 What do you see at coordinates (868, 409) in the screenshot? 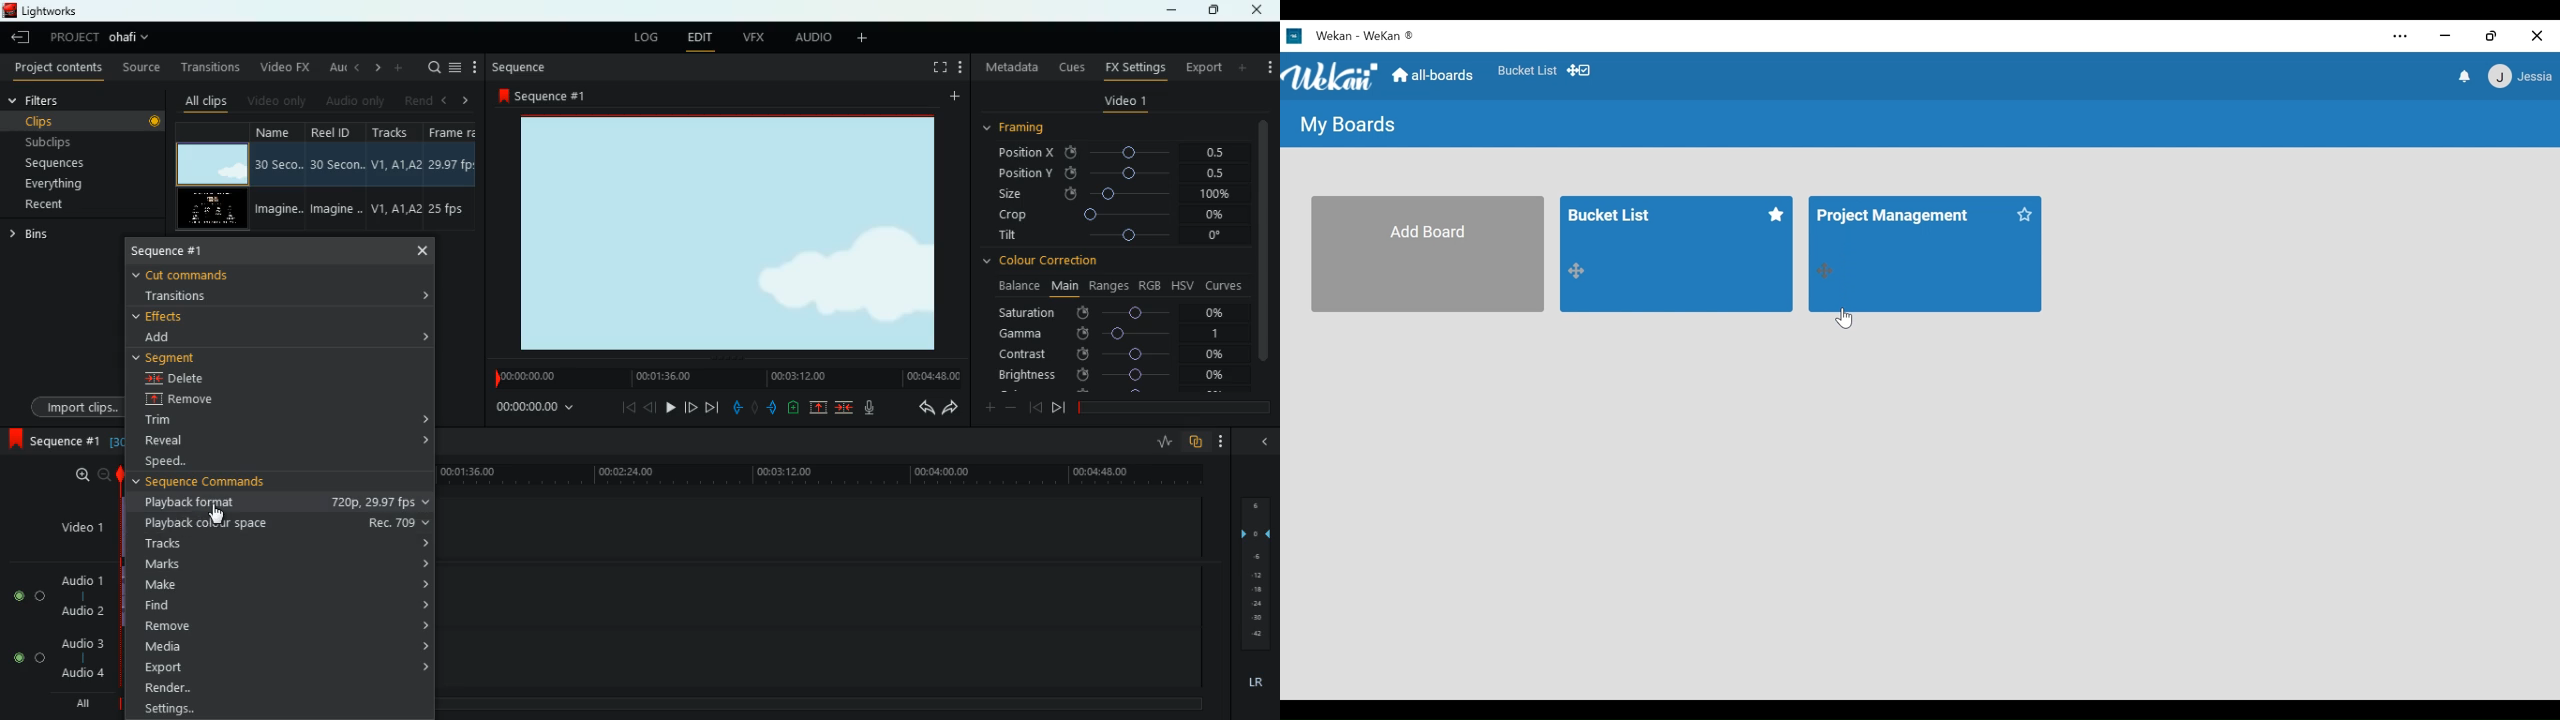
I see `mic` at bounding box center [868, 409].